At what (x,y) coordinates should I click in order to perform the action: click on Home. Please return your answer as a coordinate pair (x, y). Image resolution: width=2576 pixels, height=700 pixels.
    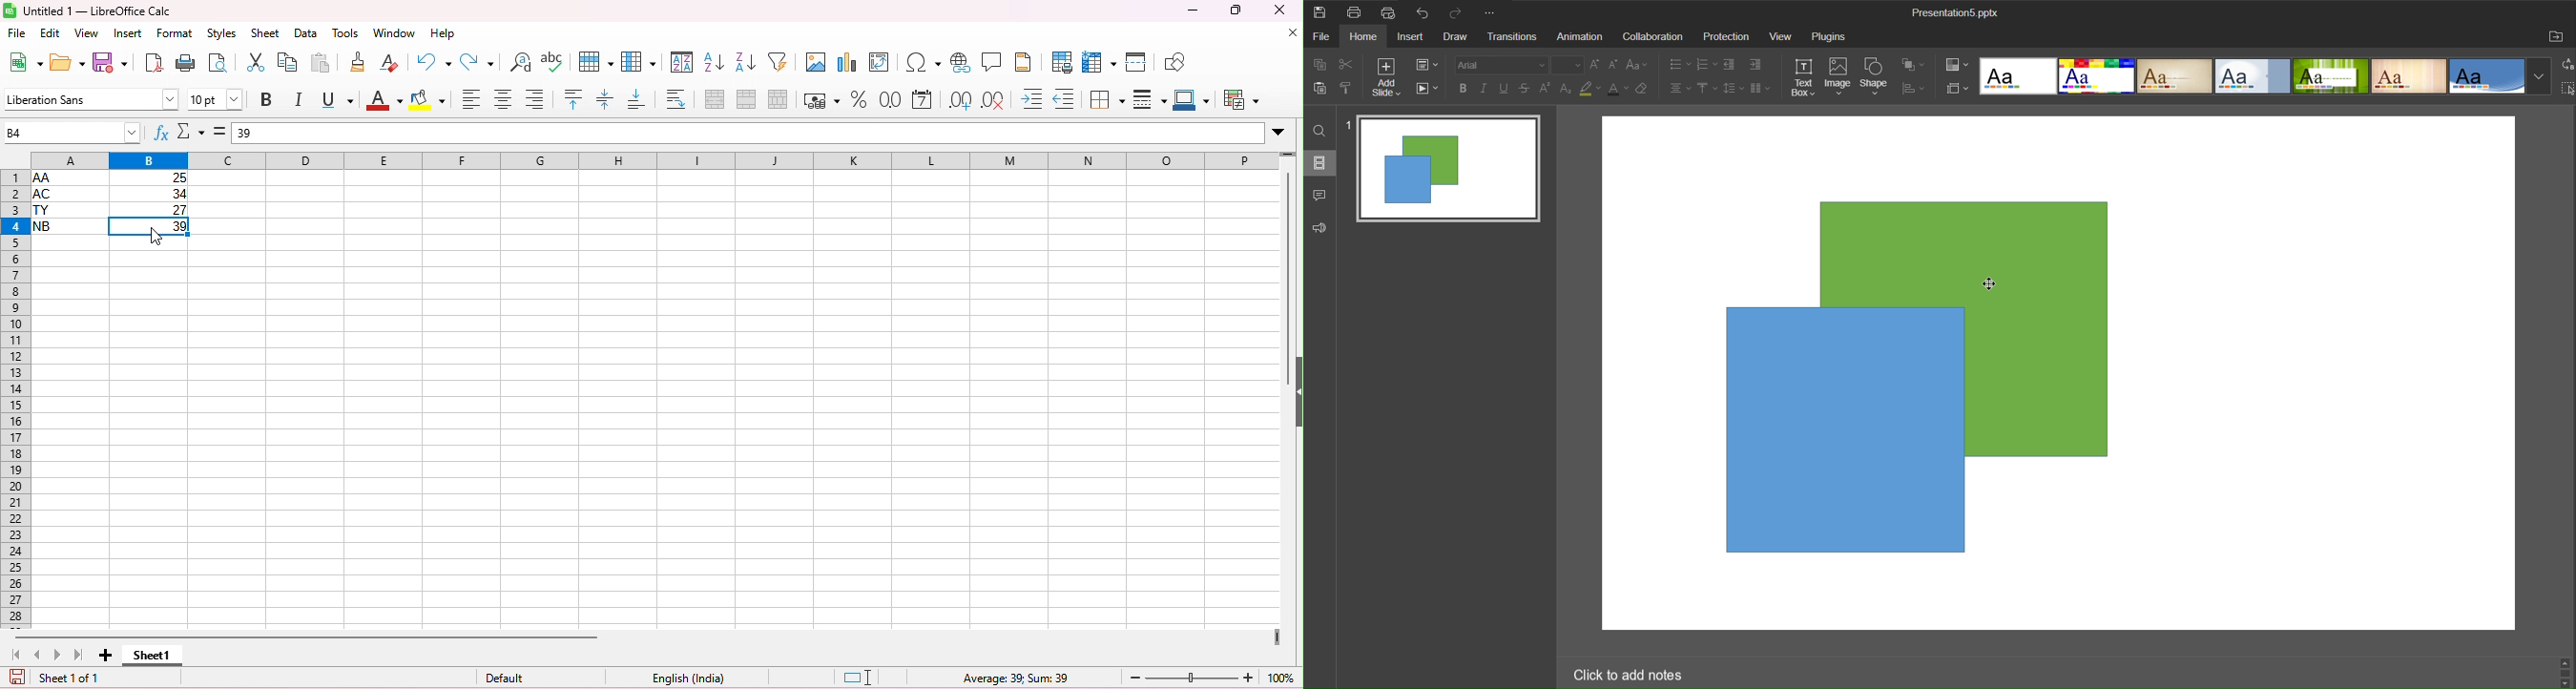
    Looking at the image, I should click on (1366, 37).